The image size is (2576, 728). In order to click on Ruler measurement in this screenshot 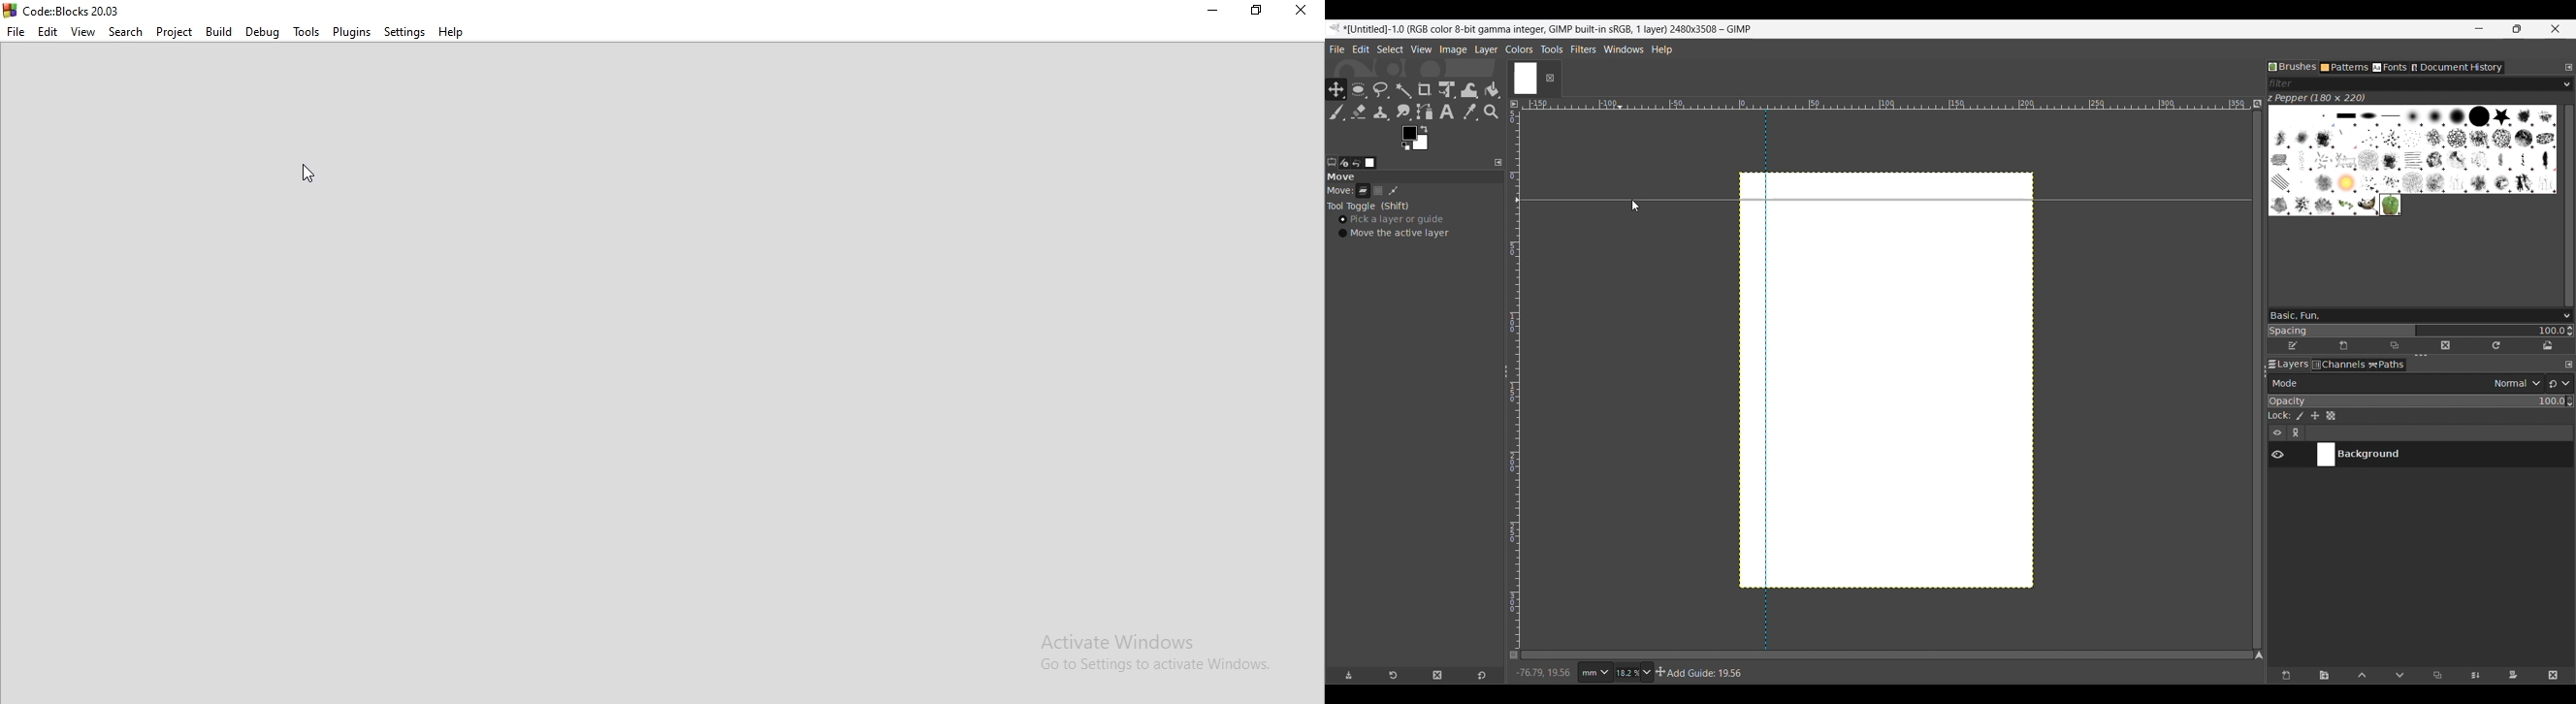, I will do `click(1594, 673)`.